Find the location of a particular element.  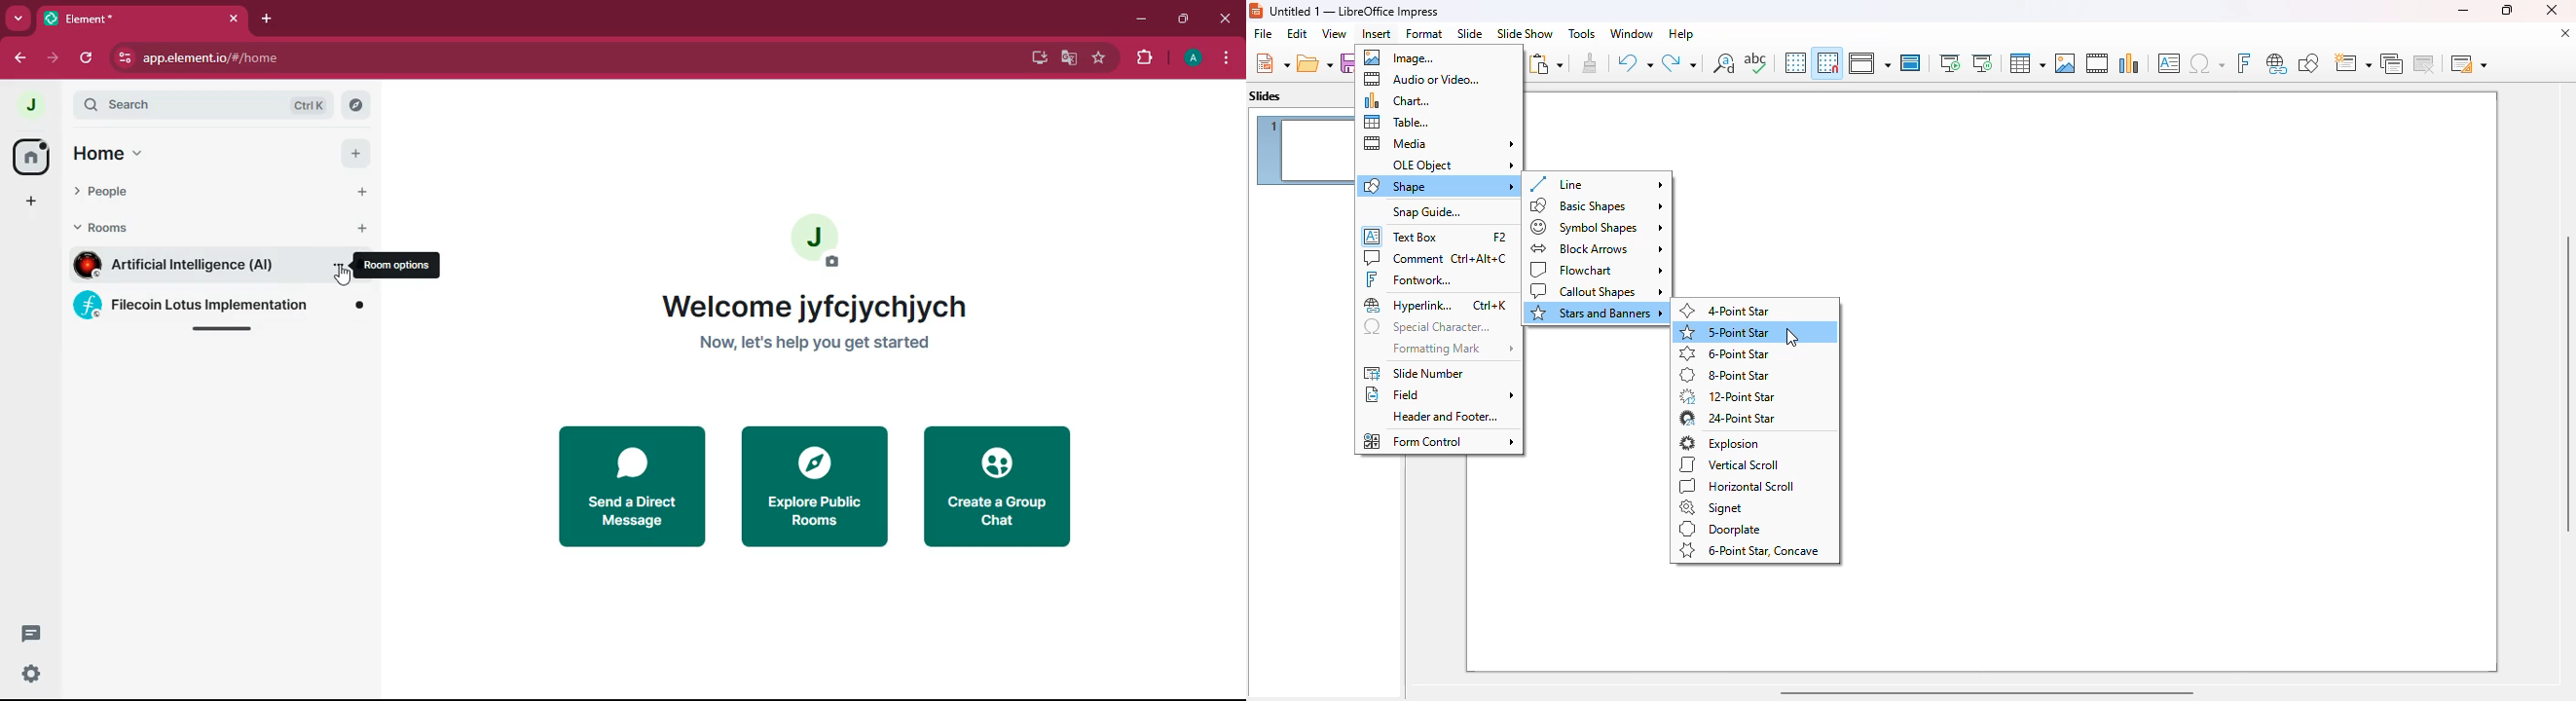

snap to grid is located at coordinates (1826, 62).